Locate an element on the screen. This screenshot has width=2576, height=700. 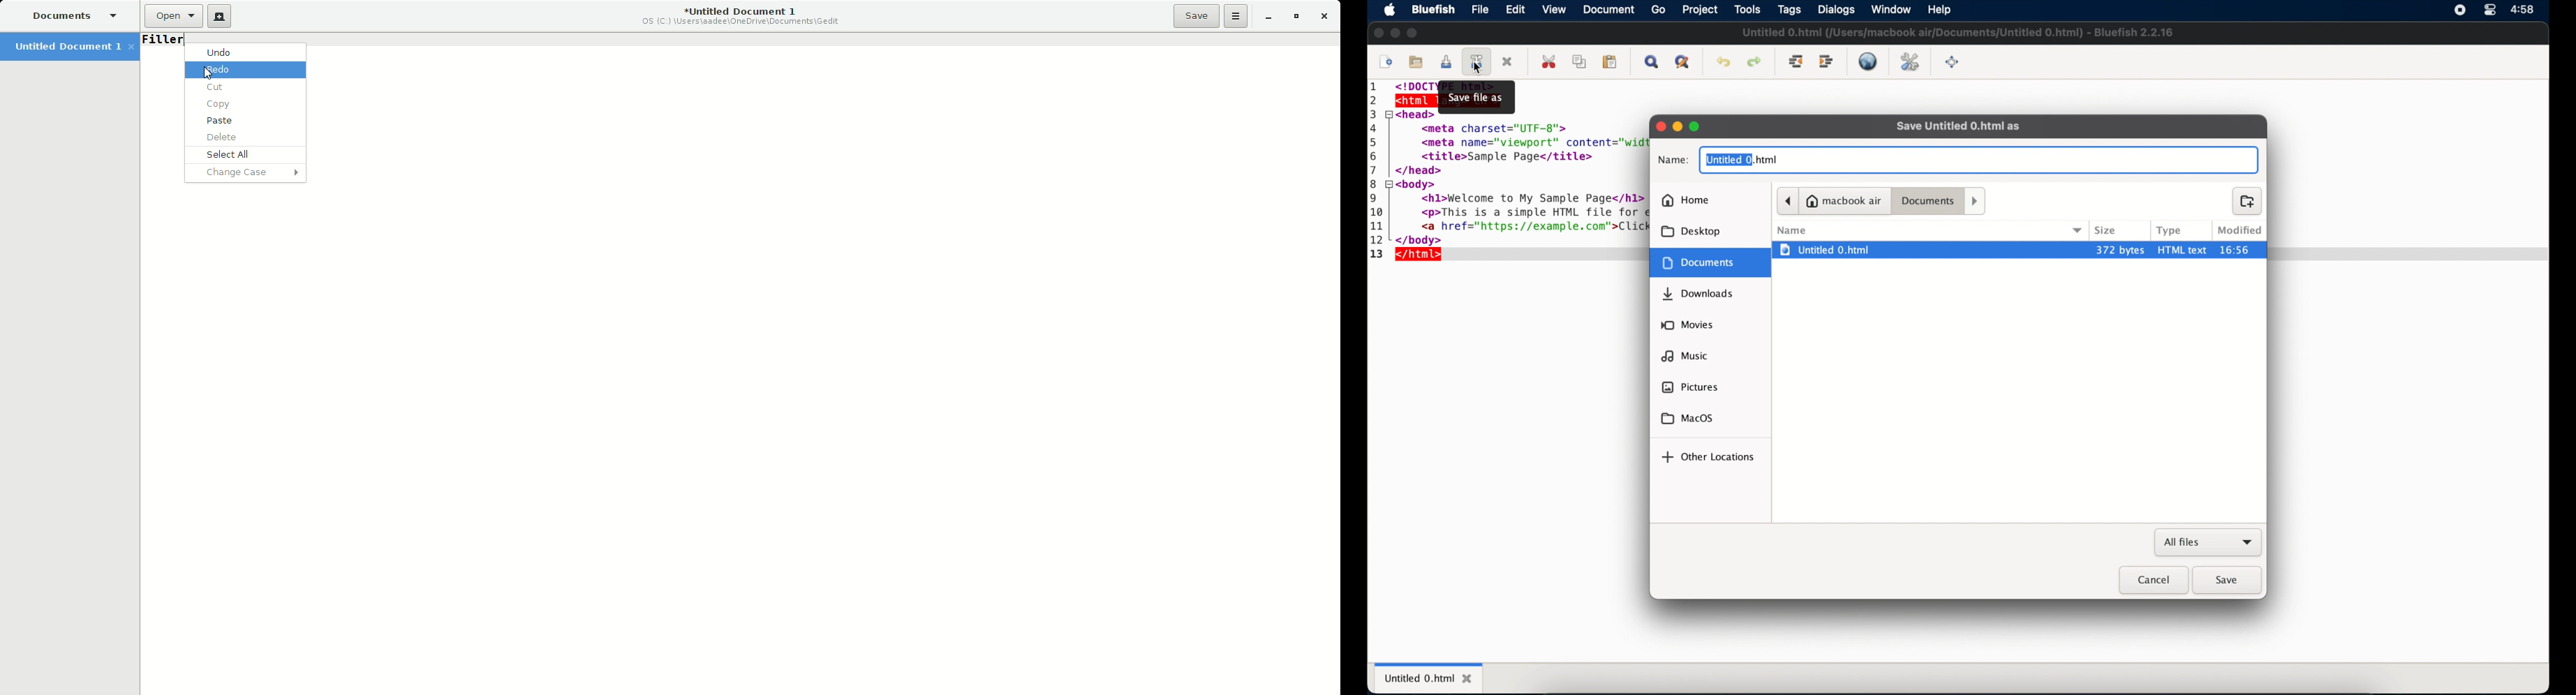
desktop is located at coordinates (1691, 232).